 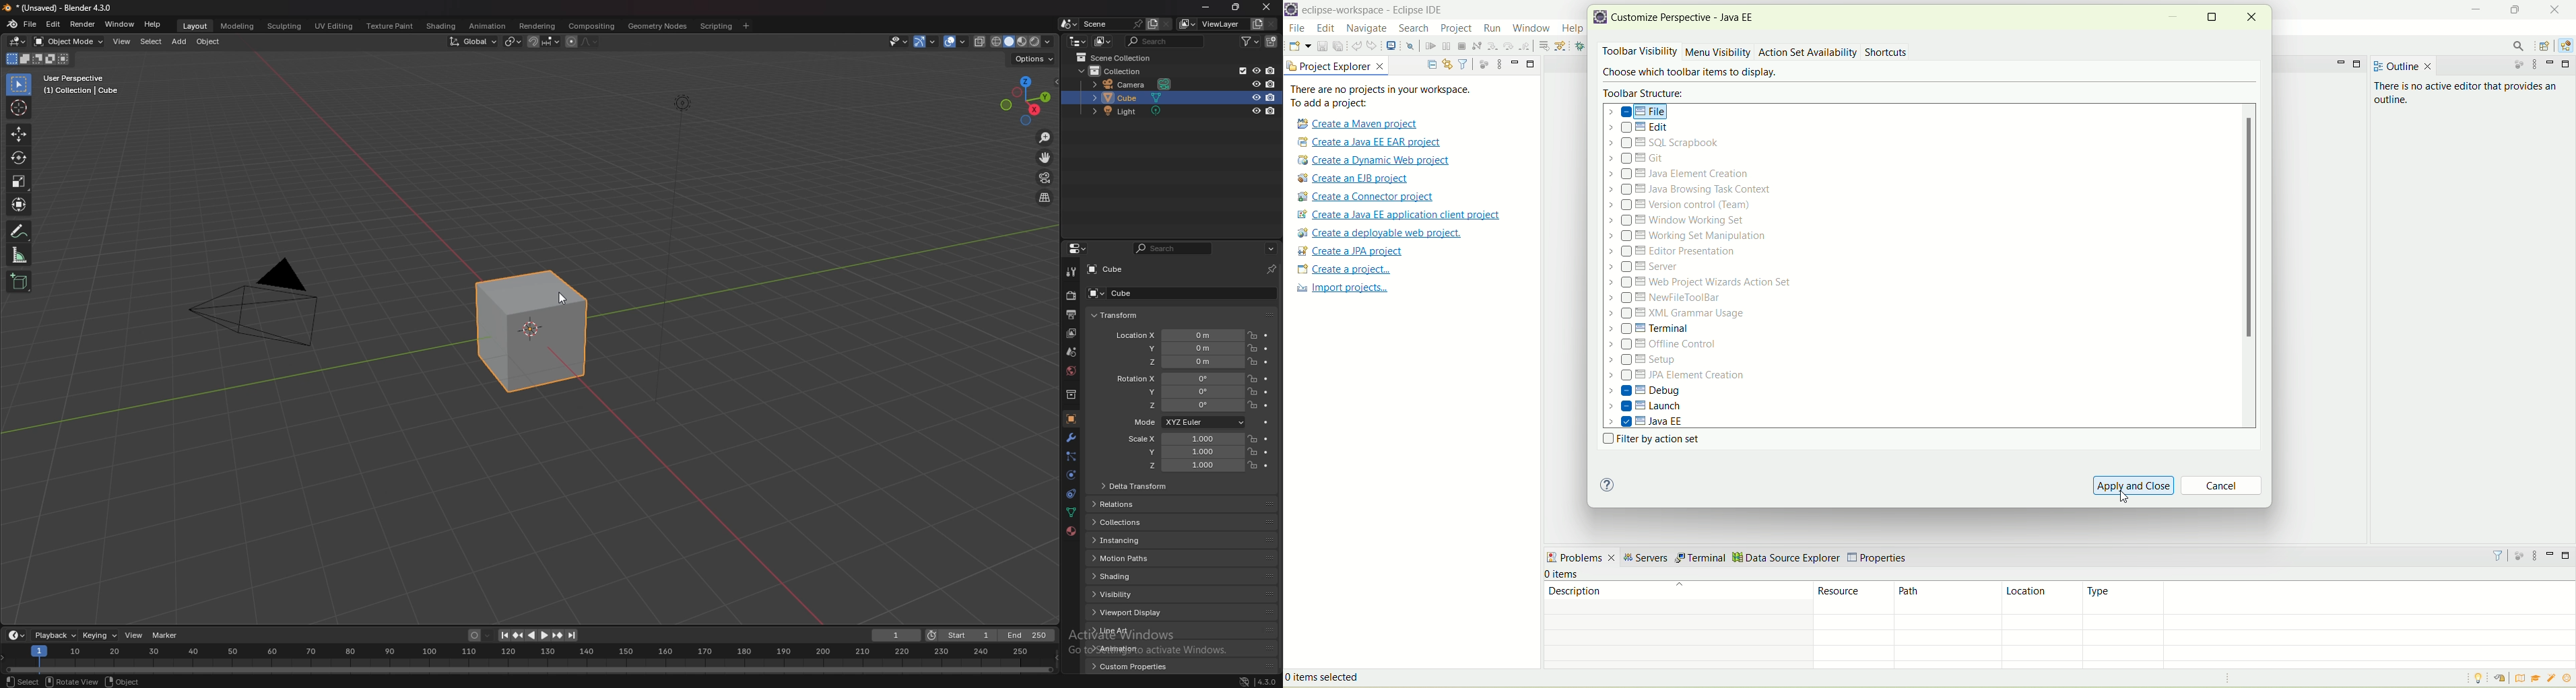 I want to click on customize perspective-Java EE, so click(x=1688, y=18).